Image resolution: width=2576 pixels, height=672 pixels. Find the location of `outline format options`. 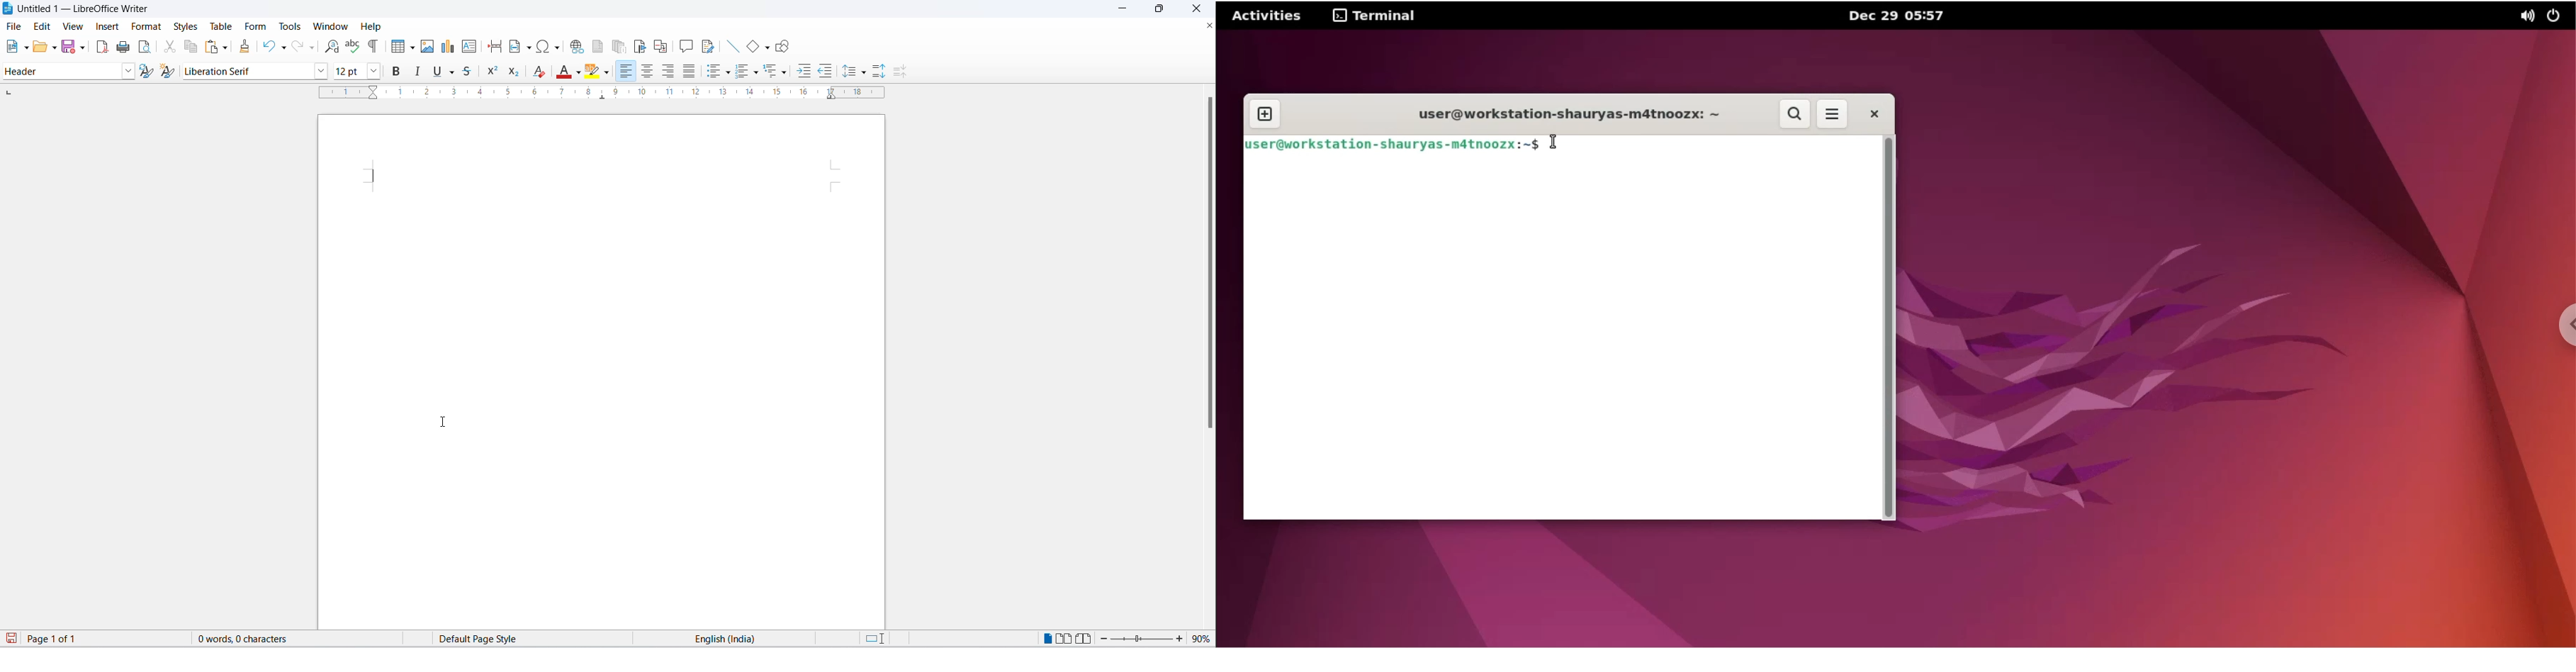

outline format options is located at coordinates (784, 73).